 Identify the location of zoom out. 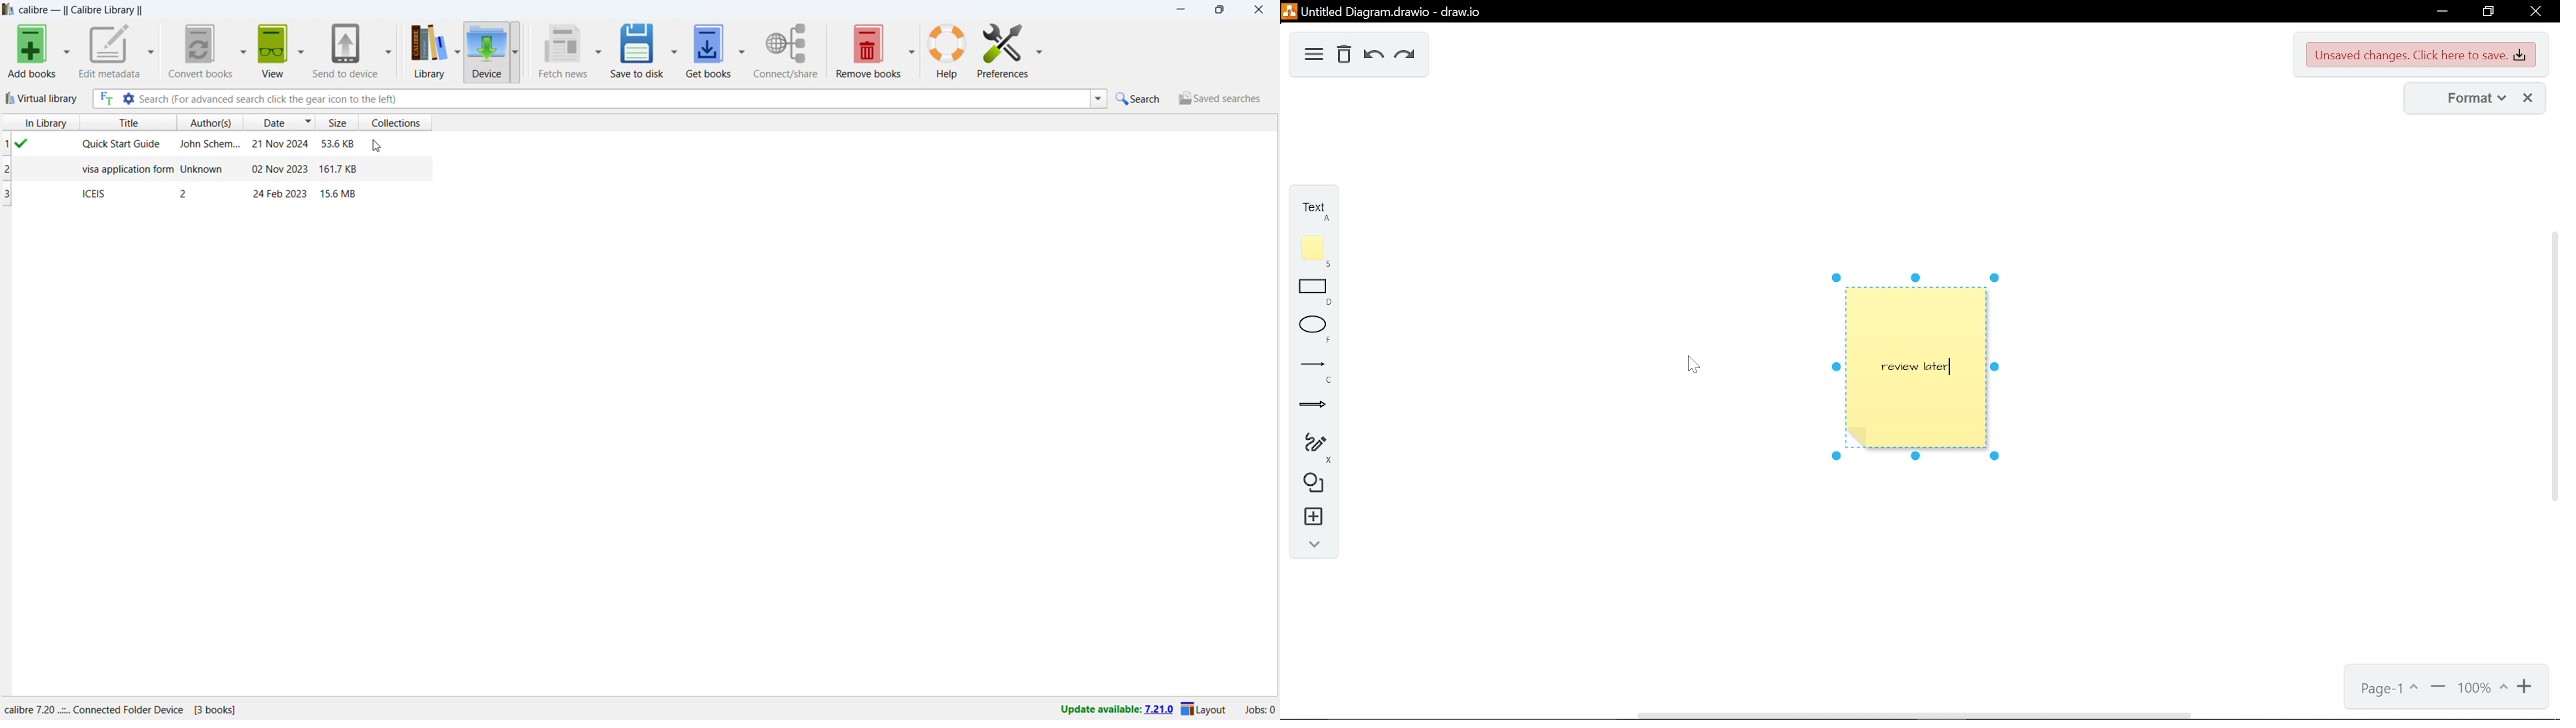
(2439, 691).